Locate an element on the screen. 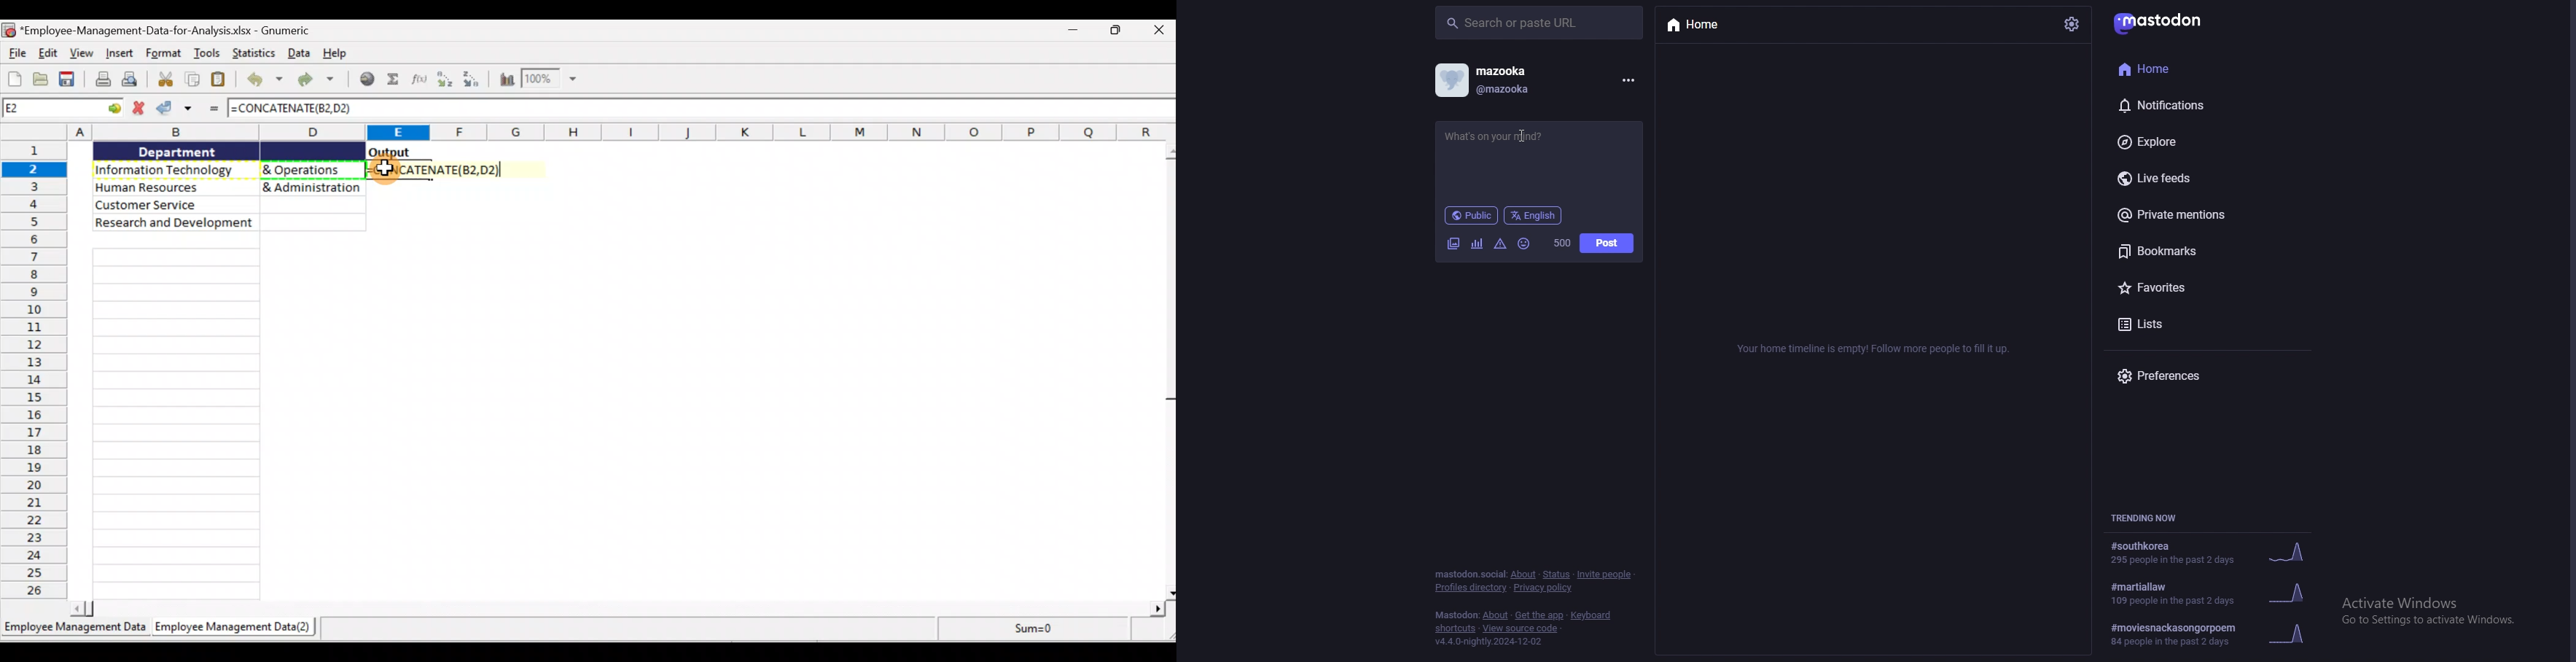 Image resolution: width=2576 pixels, height=672 pixels. home is located at coordinates (2172, 69).